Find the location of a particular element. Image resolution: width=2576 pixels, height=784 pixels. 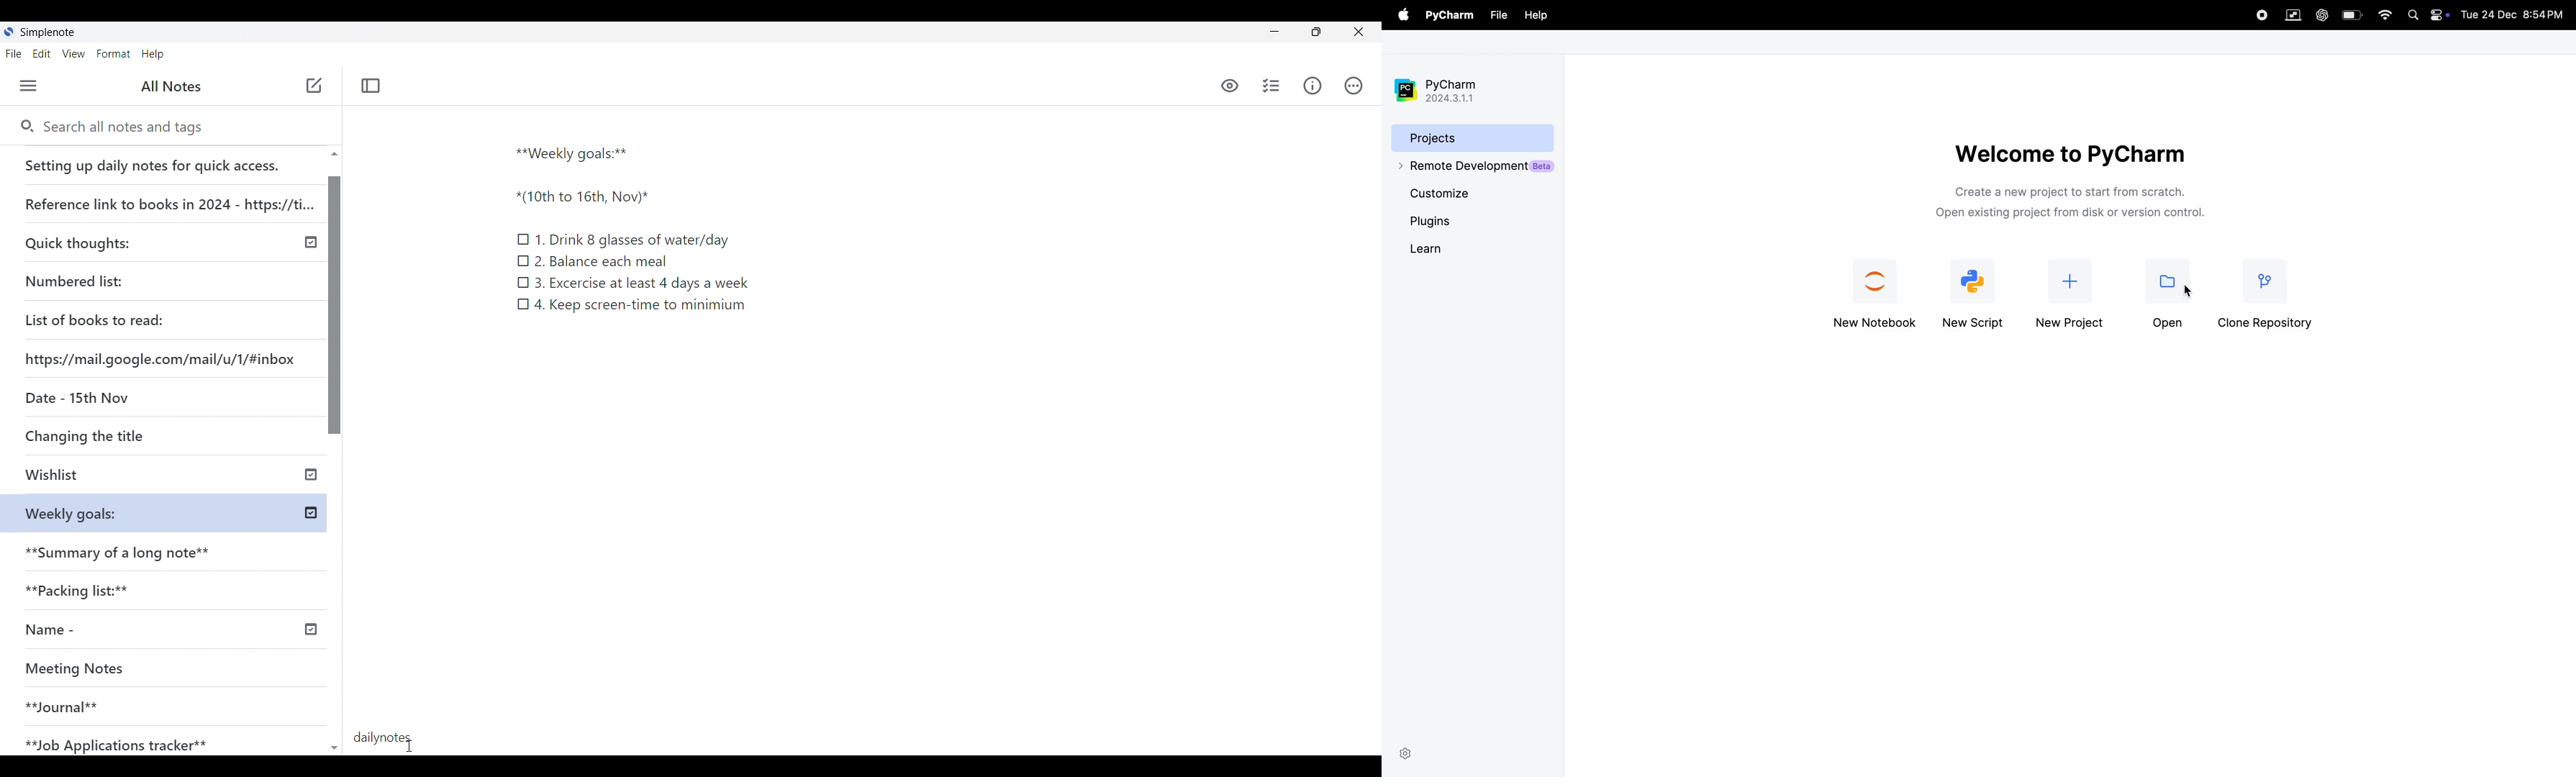

Setting up daily notes is located at coordinates (165, 161).